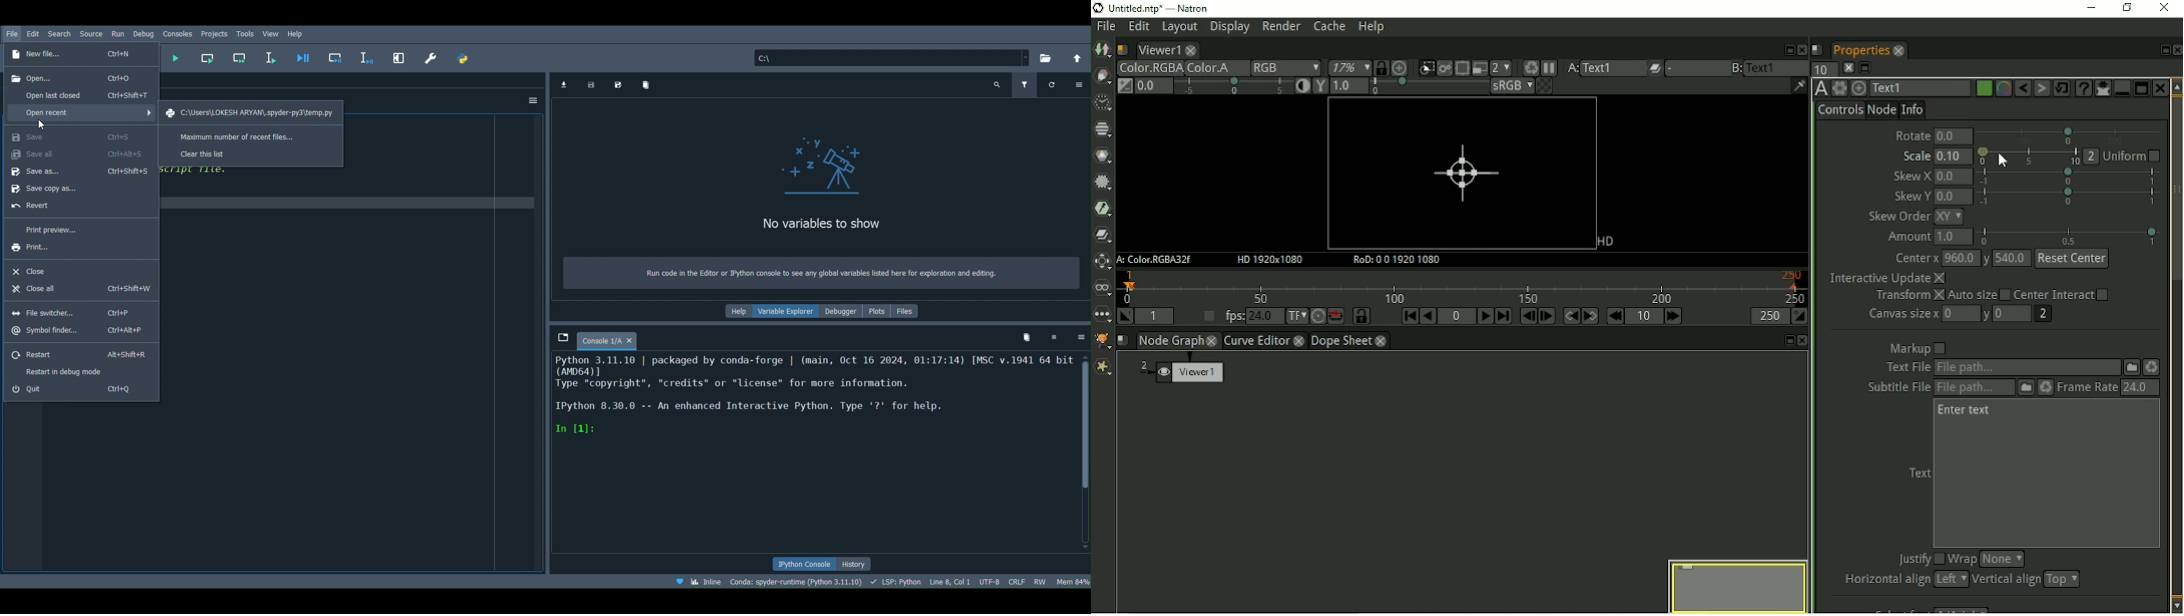 Image resolution: width=2184 pixels, height=616 pixels. What do you see at coordinates (78, 77) in the screenshot?
I see `Open` at bounding box center [78, 77].